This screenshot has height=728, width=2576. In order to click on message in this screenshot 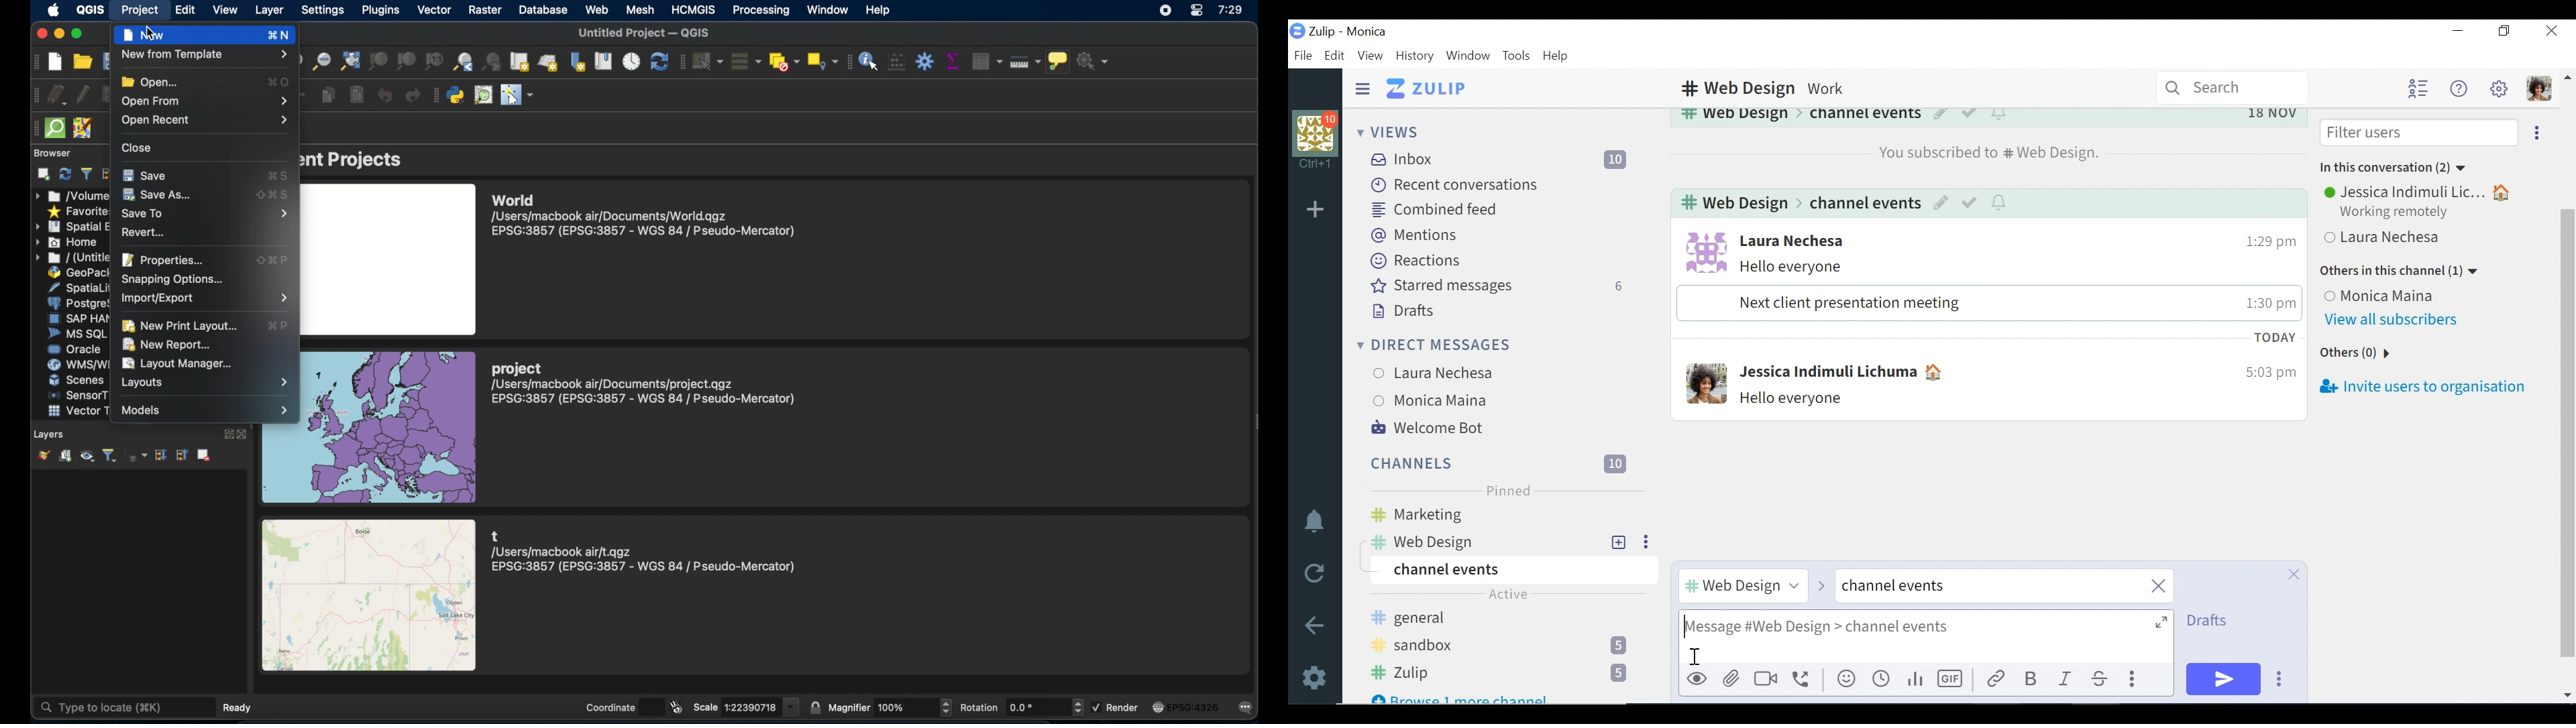, I will do `click(1796, 268)`.